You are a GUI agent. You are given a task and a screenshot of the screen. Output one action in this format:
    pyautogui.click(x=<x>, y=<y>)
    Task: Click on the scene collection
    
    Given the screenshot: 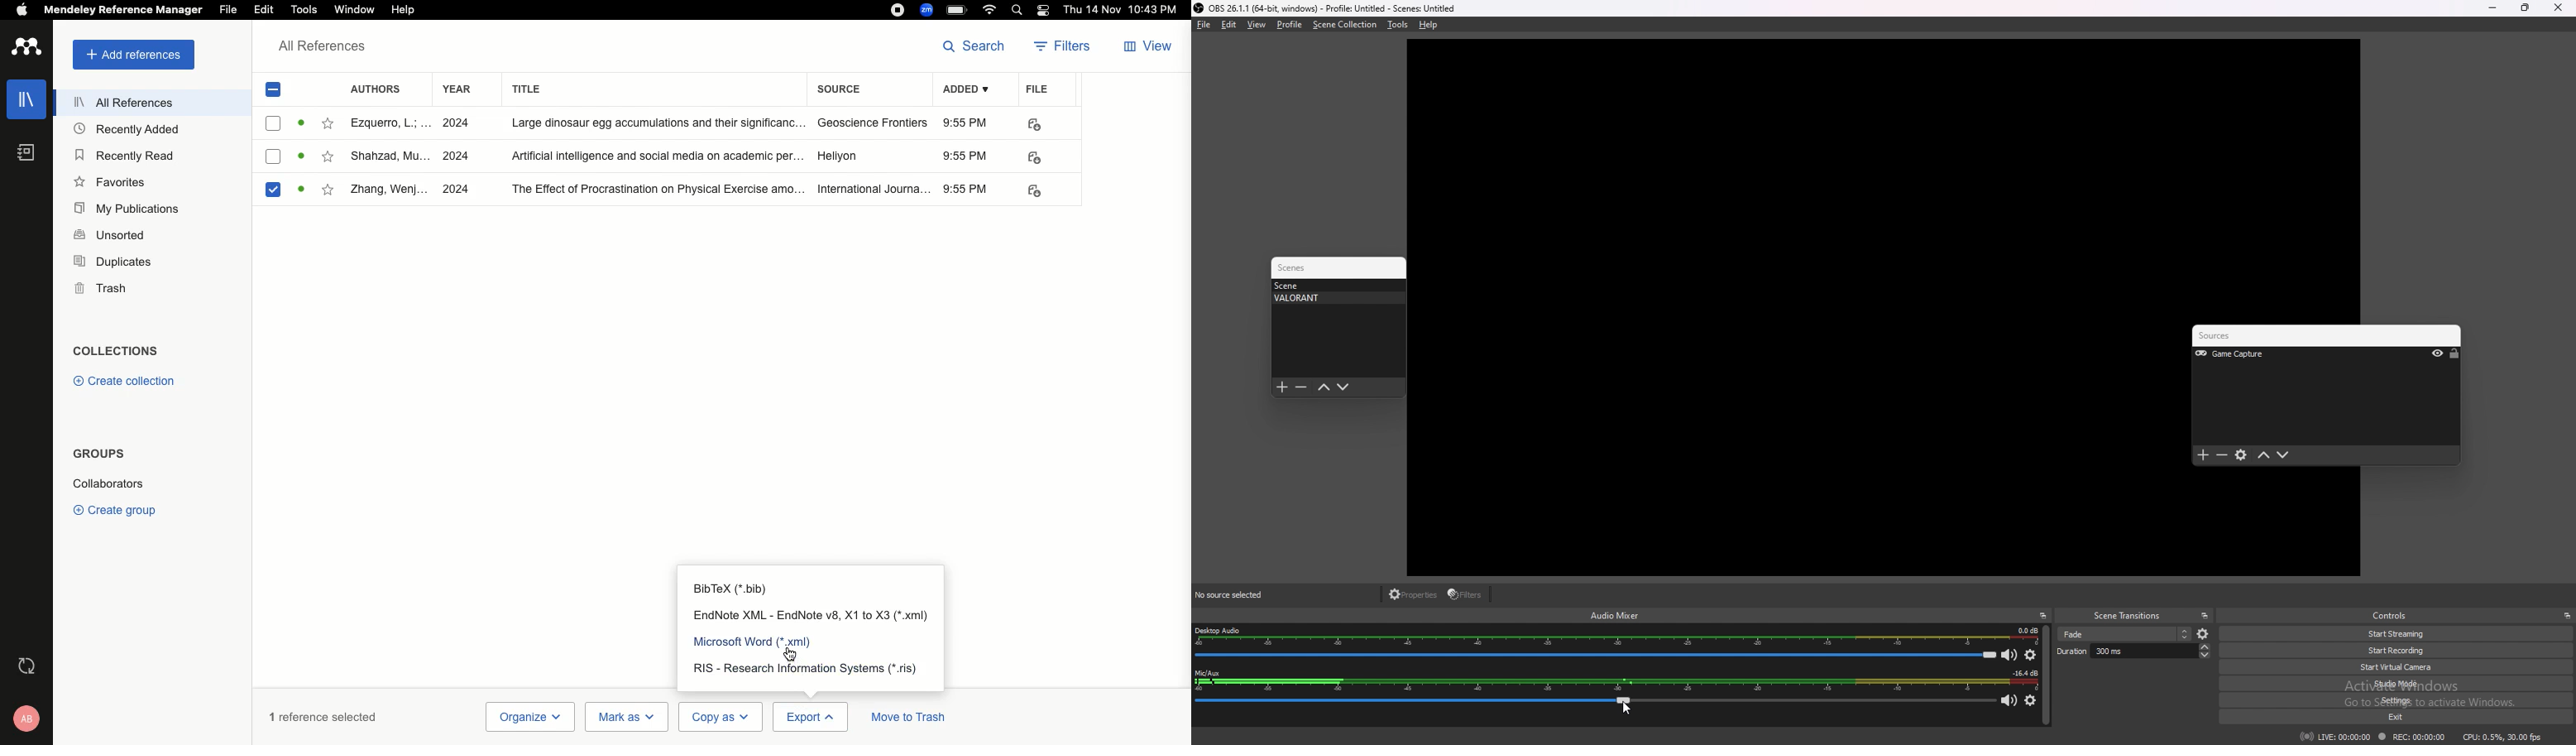 What is the action you would take?
    pyautogui.click(x=1345, y=25)
    